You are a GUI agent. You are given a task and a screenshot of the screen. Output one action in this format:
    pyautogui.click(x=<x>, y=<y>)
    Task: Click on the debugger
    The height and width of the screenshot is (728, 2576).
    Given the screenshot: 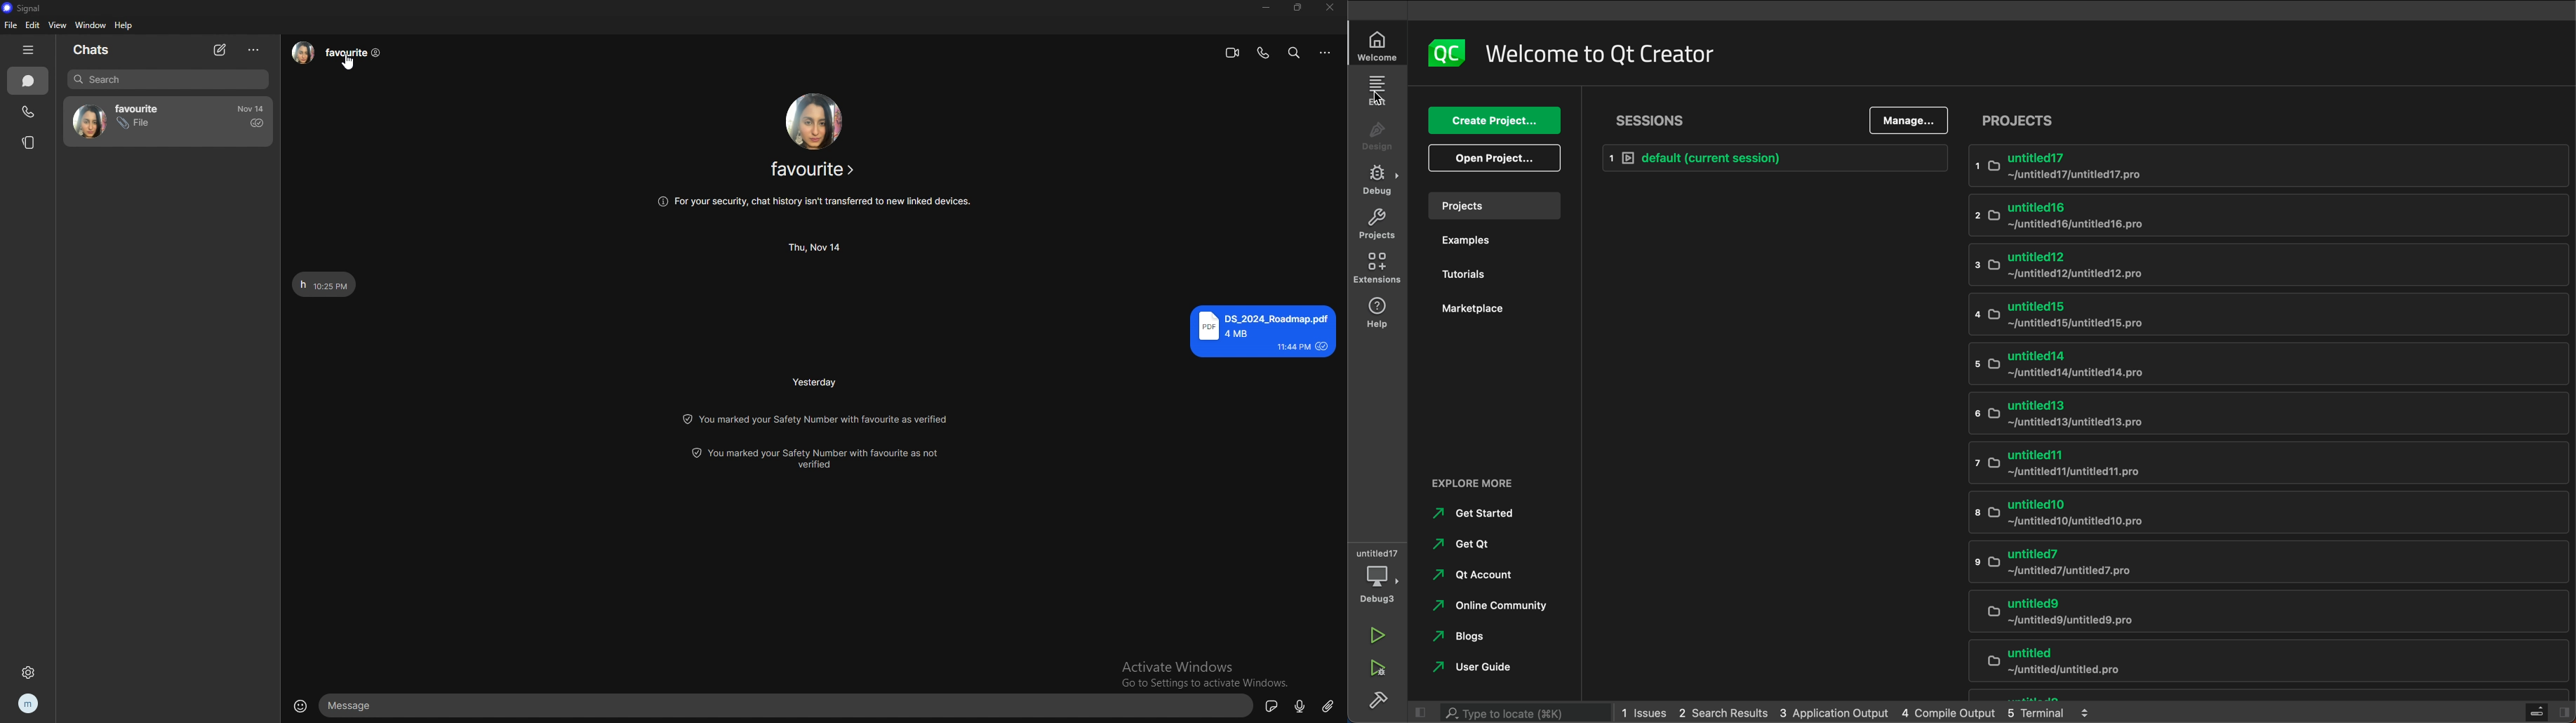 What is the action you would take?
    pyautogui.click(x=1380, y=574)
    